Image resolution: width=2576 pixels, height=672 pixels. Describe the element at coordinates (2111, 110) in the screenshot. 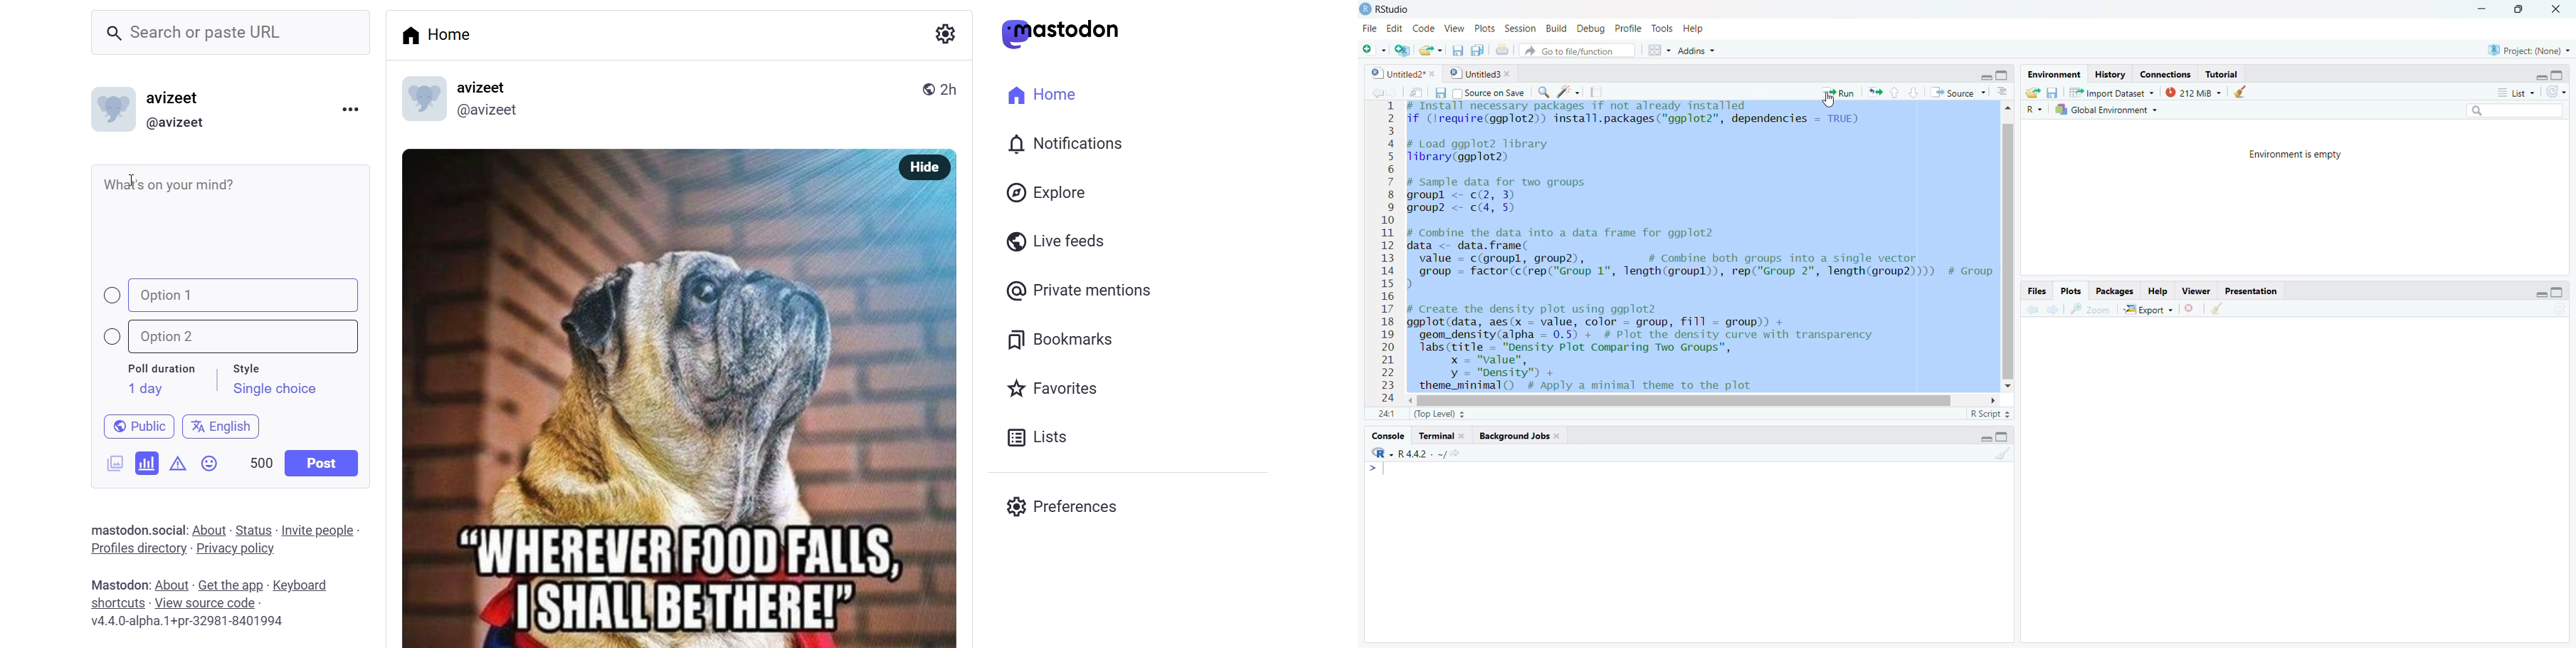

I see `global environment` at that location.